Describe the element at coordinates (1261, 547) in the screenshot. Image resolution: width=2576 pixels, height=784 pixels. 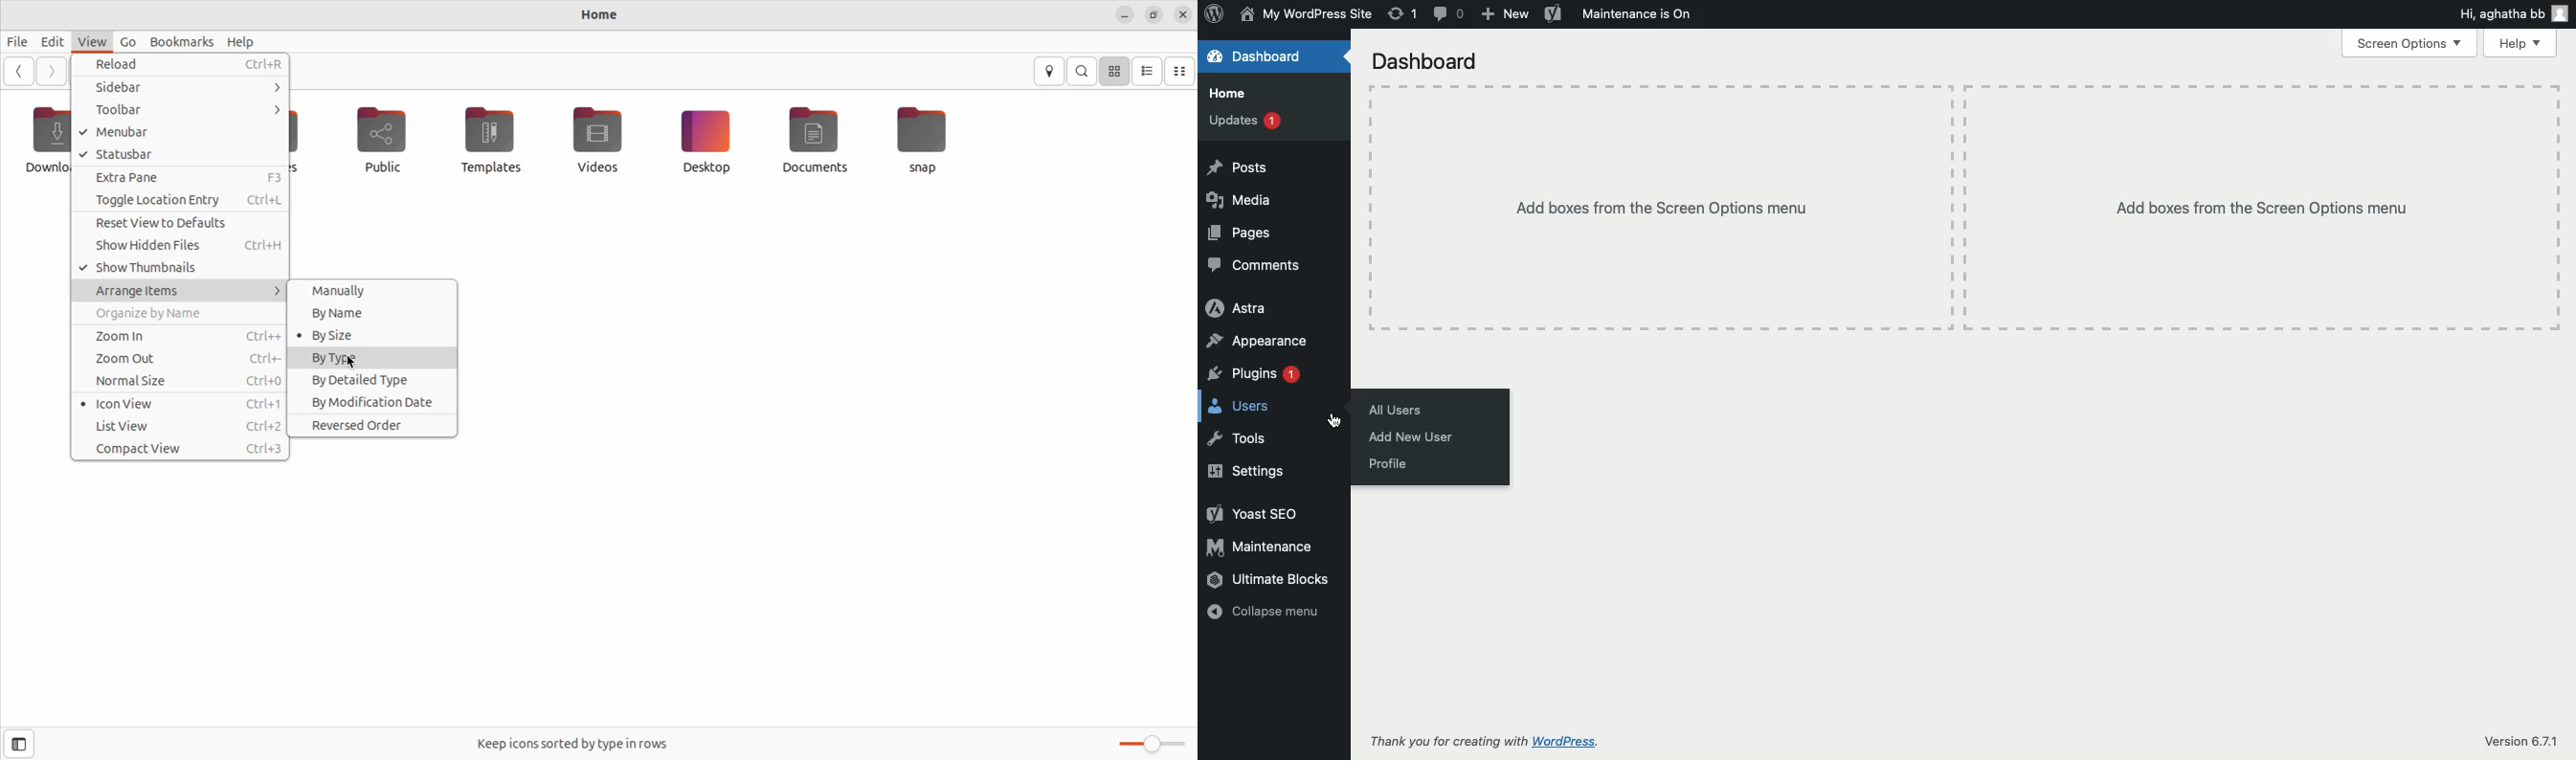
I see `Maintenance` at that location.